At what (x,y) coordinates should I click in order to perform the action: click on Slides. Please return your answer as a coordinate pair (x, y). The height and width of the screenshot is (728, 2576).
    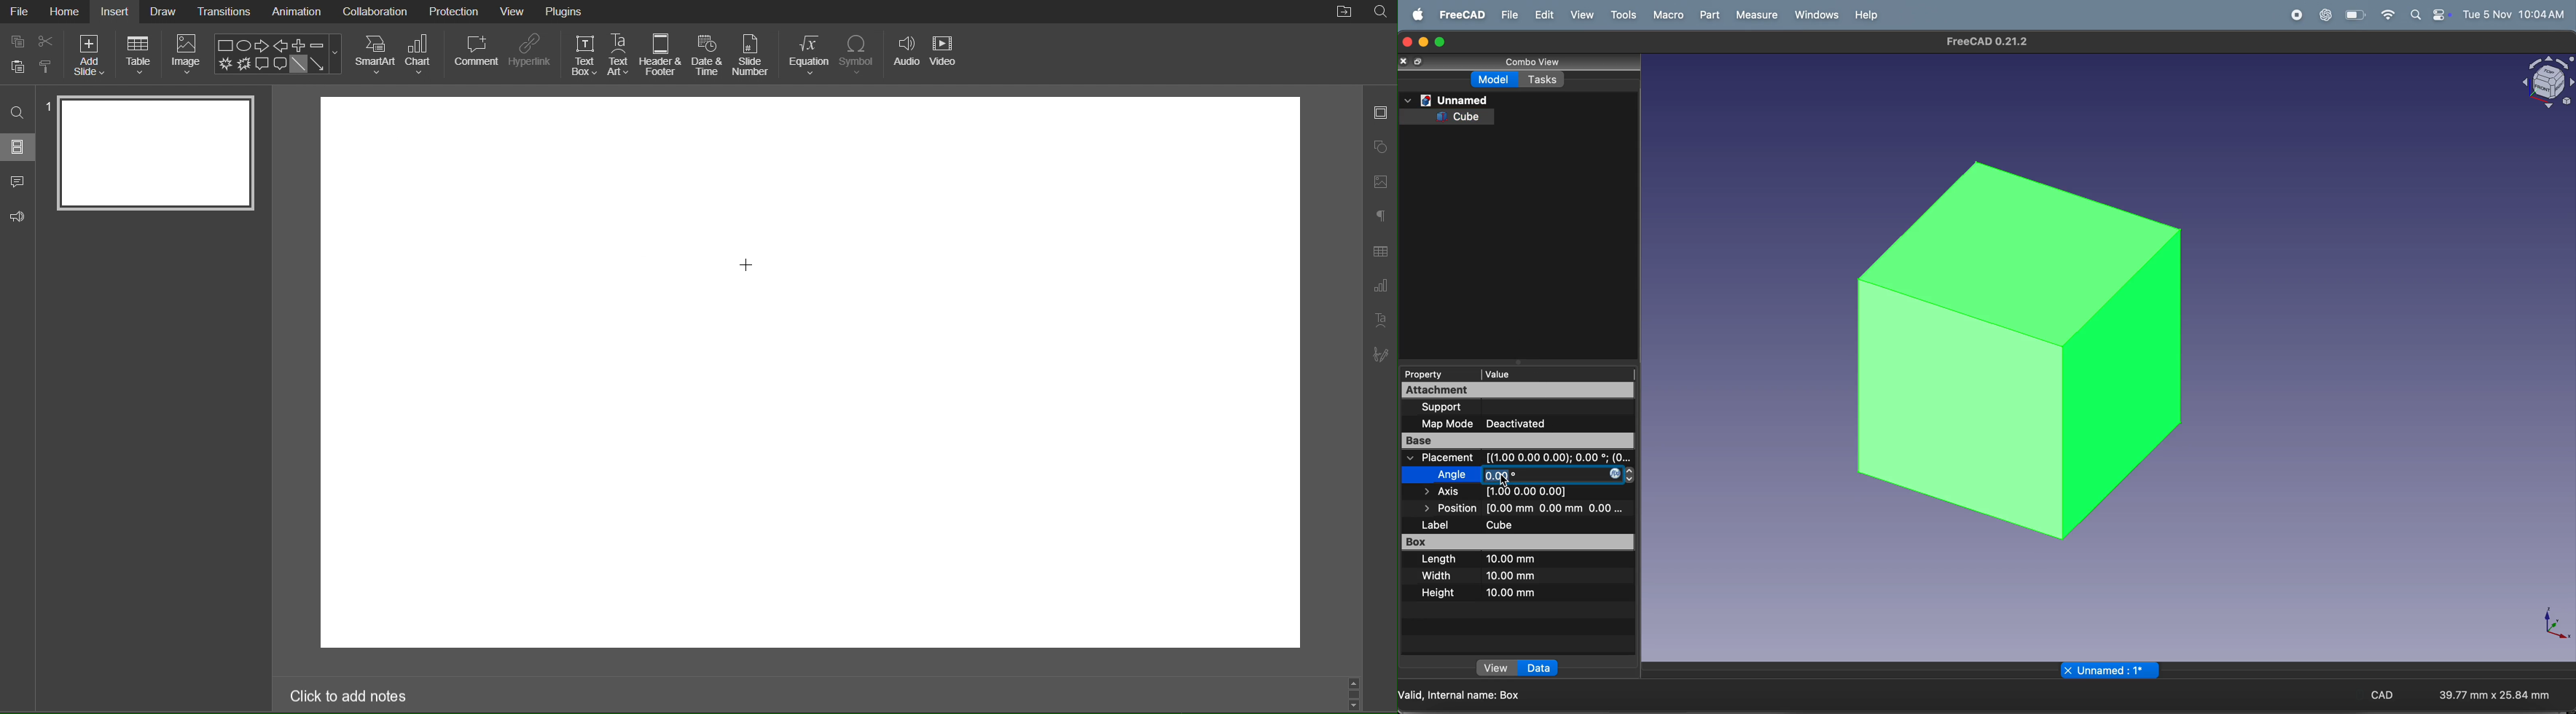
    Looking at the image, I should click on (19, 146).